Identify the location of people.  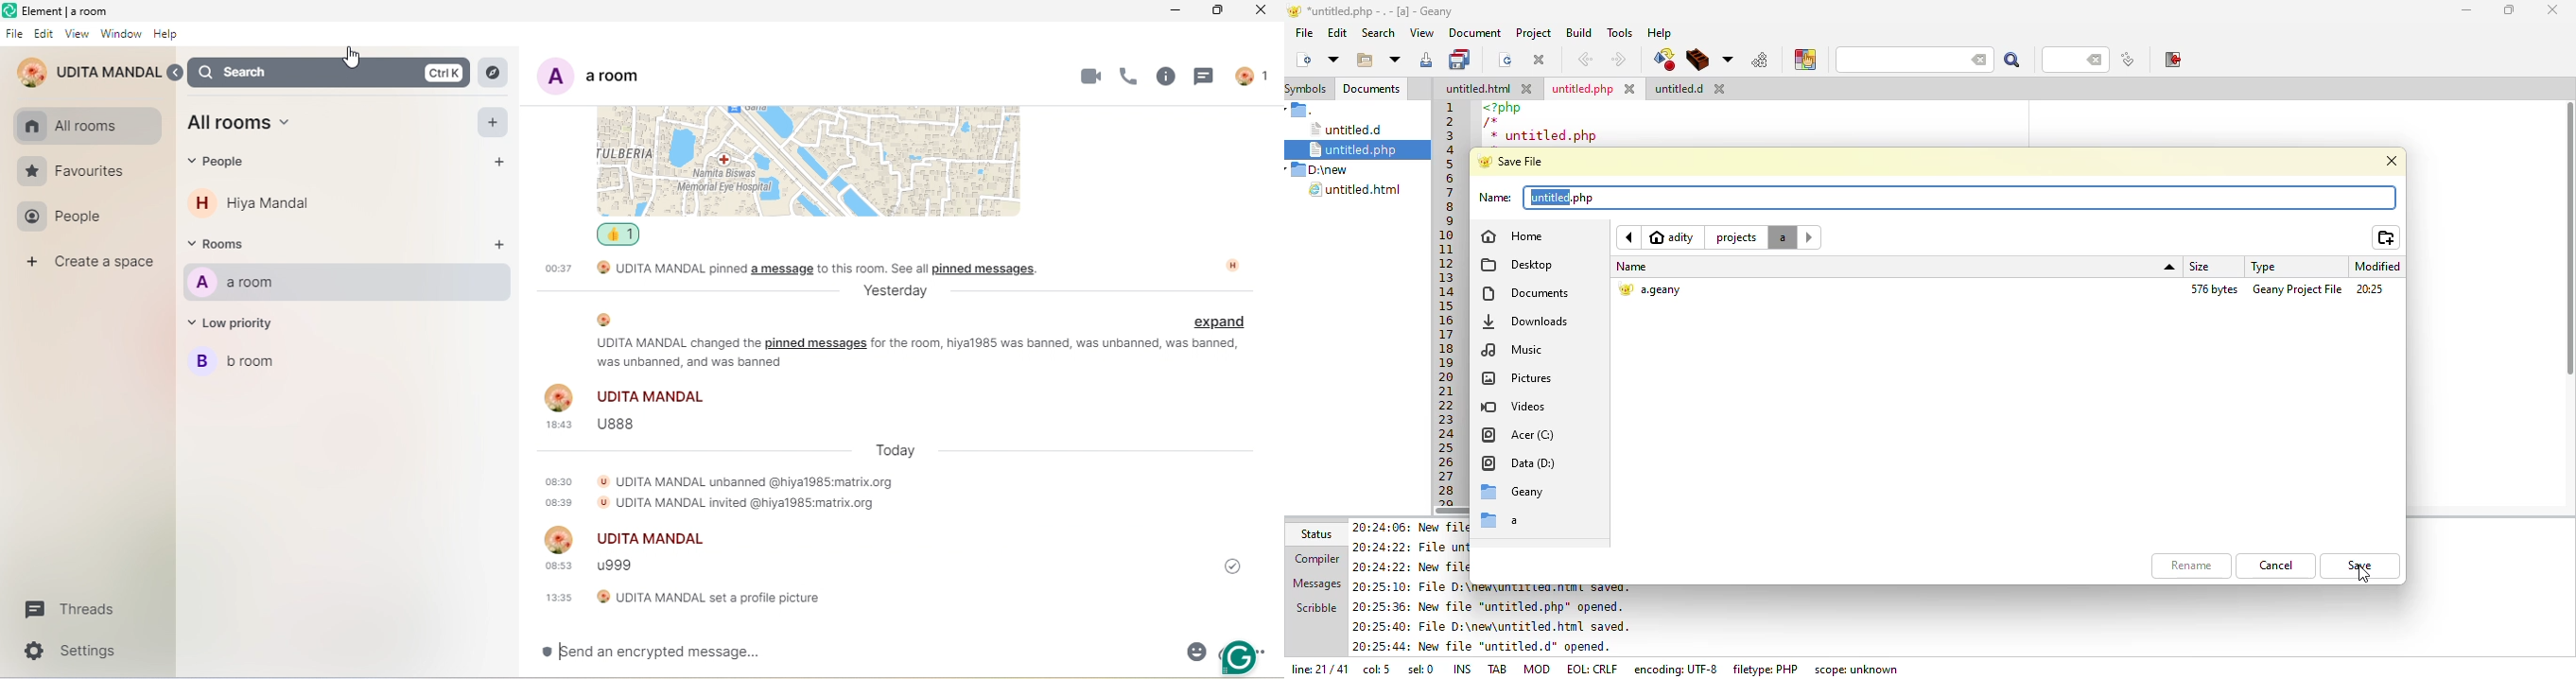
(230, 163).